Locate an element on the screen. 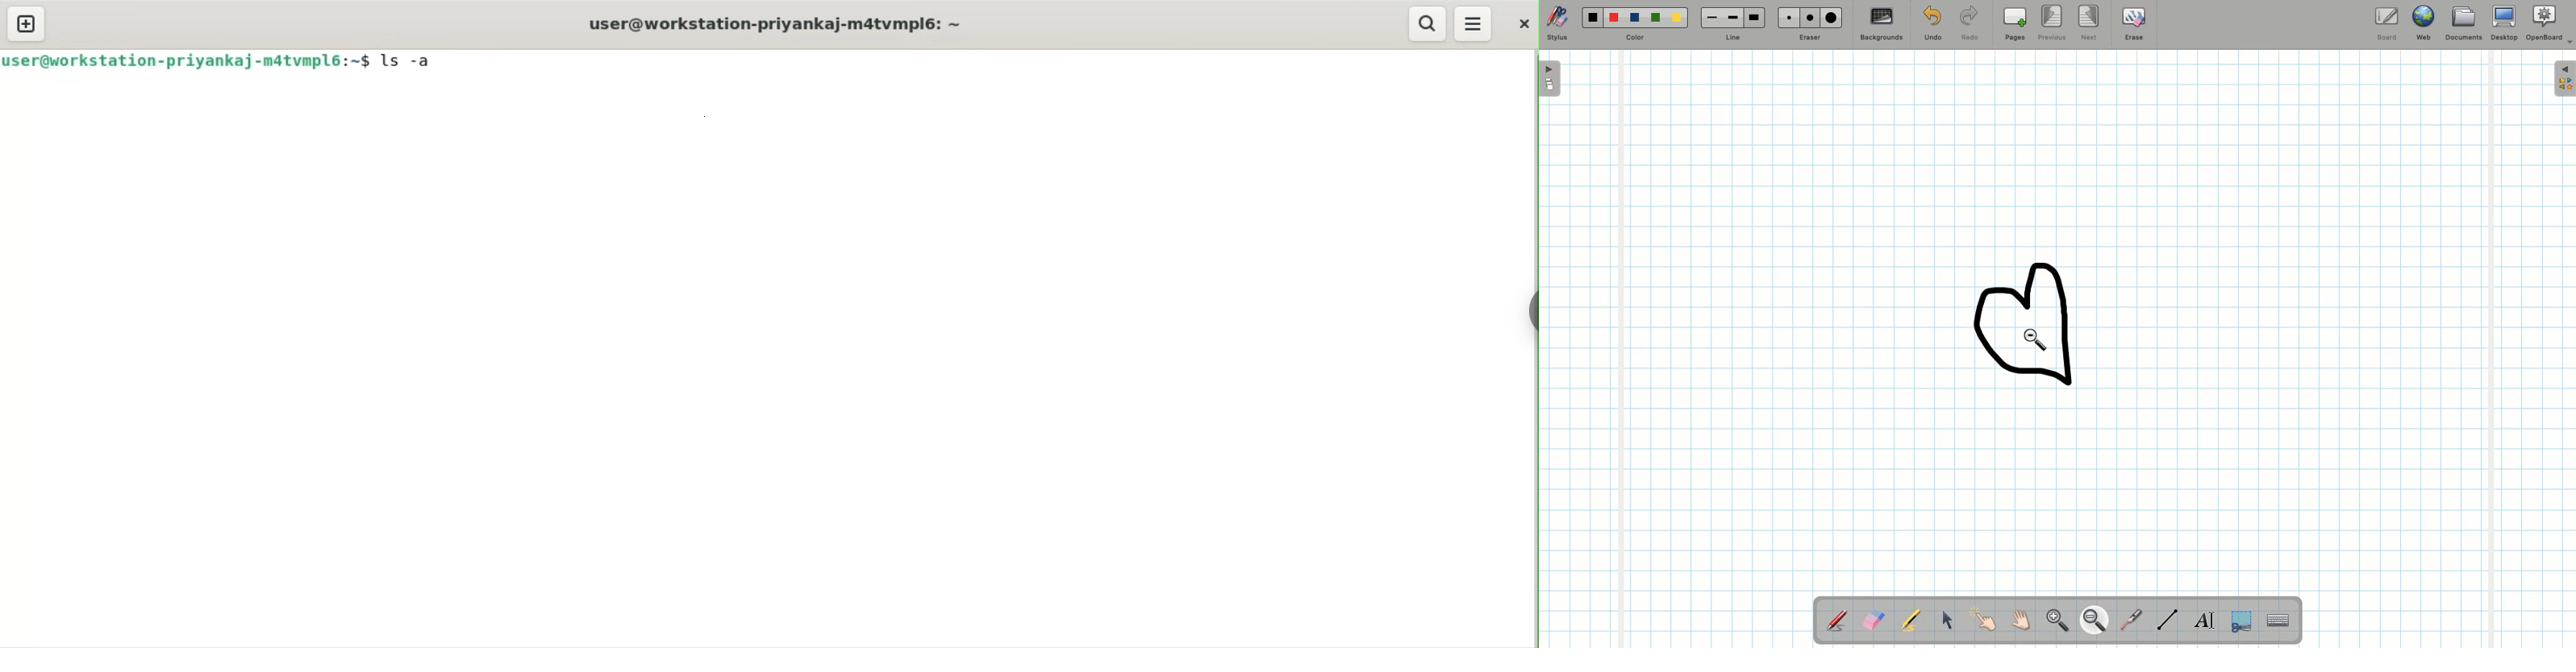 The image size is (2576, 672). Backgrounds is located at coordinates (1882, 24).